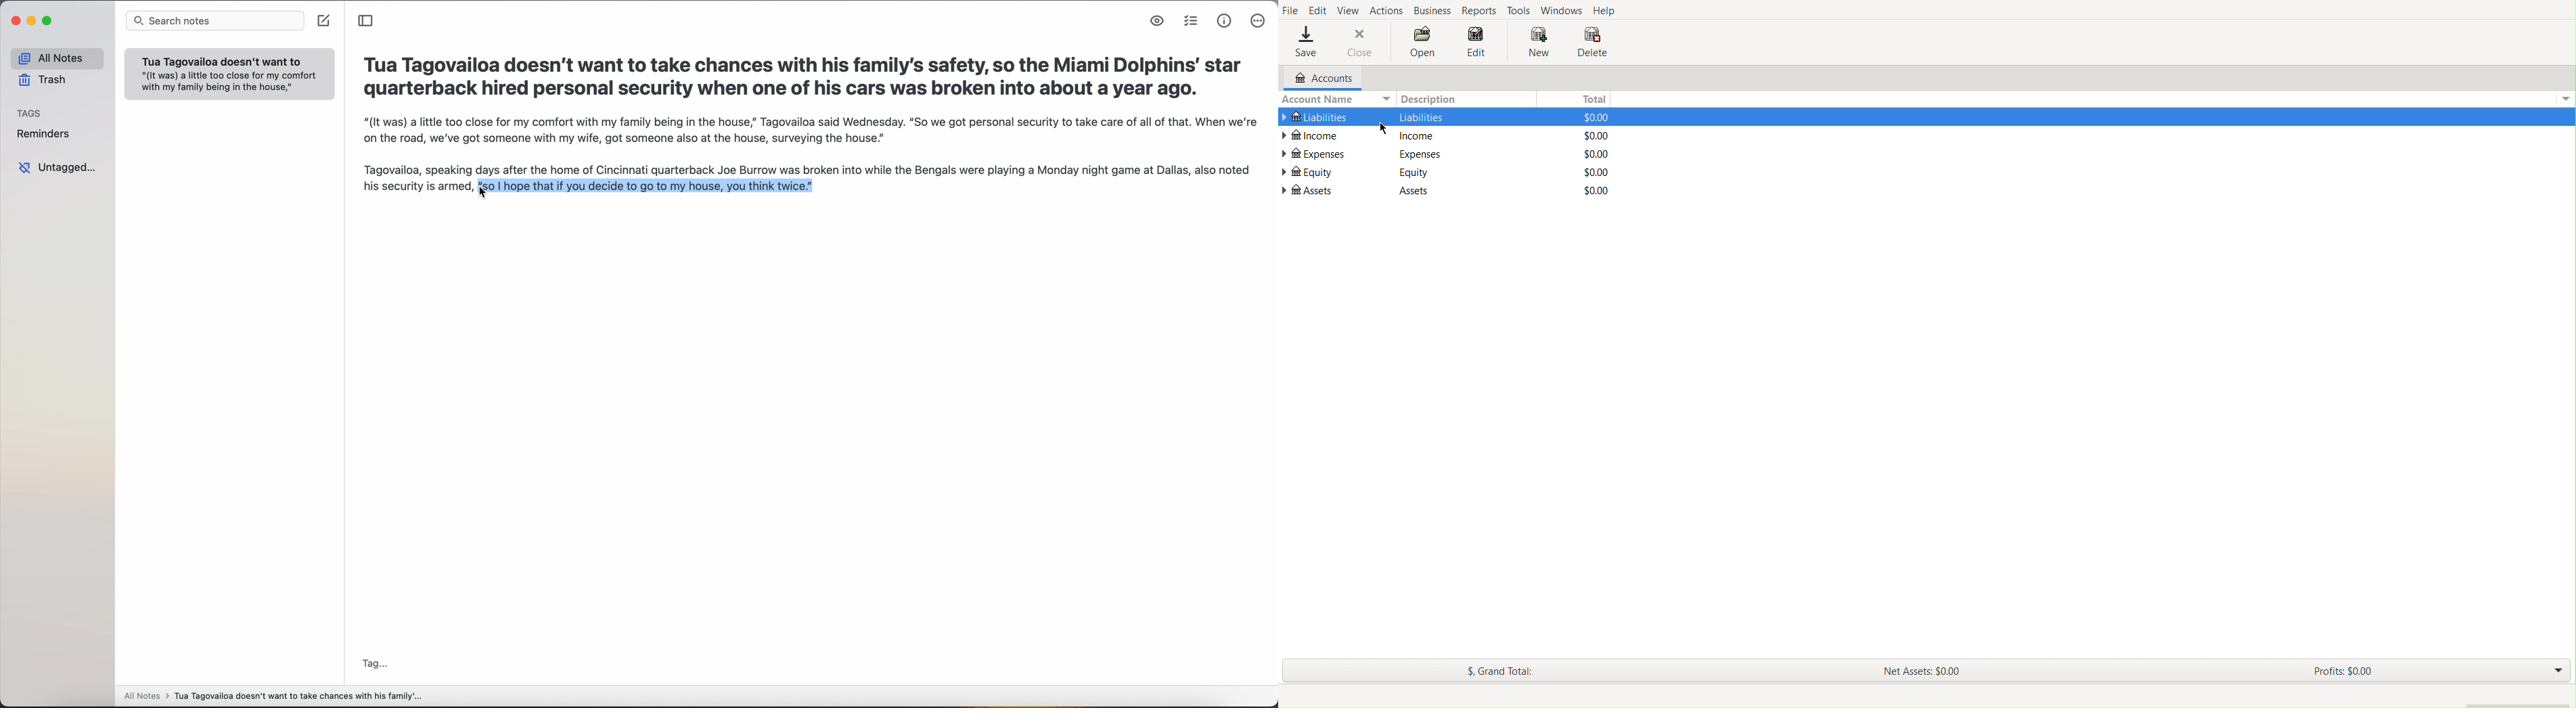  What do you see at coordinates (1501, 671) in the screenshot?
I see `Grand Total` at bounding box center [1501, 671].